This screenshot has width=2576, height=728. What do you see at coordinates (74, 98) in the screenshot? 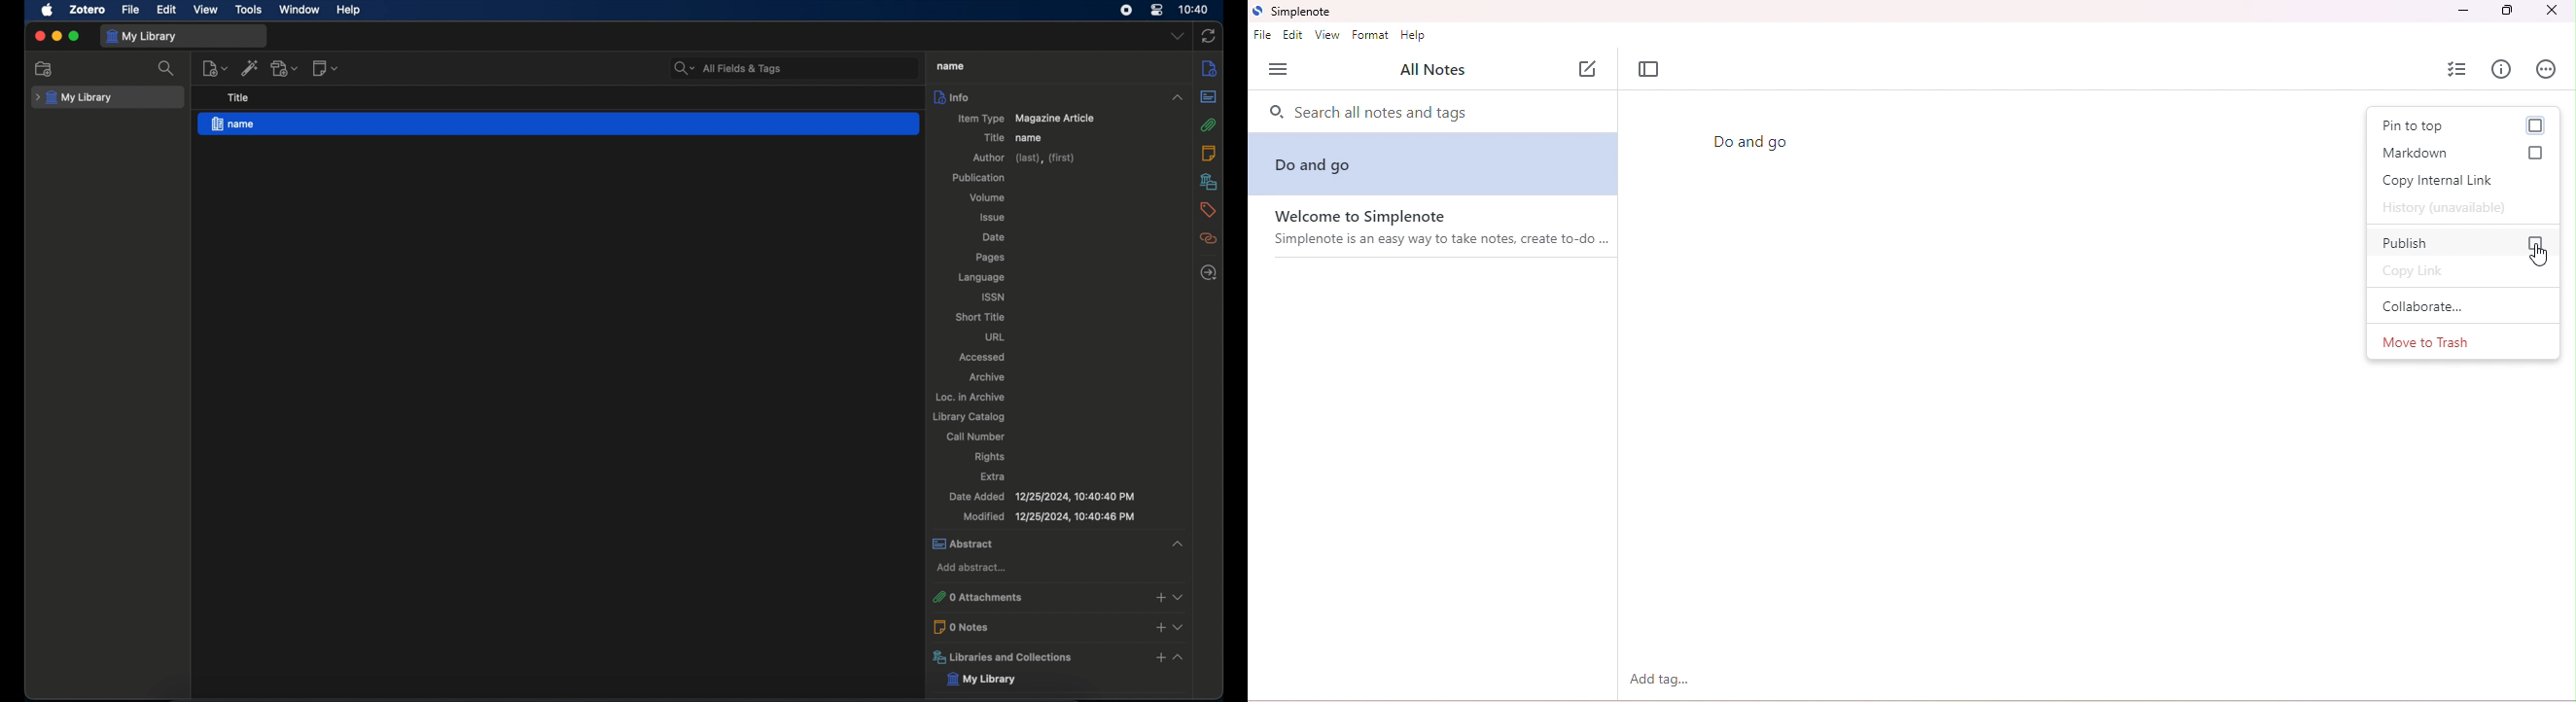
I see `my library` at bounding box center [74, 98].